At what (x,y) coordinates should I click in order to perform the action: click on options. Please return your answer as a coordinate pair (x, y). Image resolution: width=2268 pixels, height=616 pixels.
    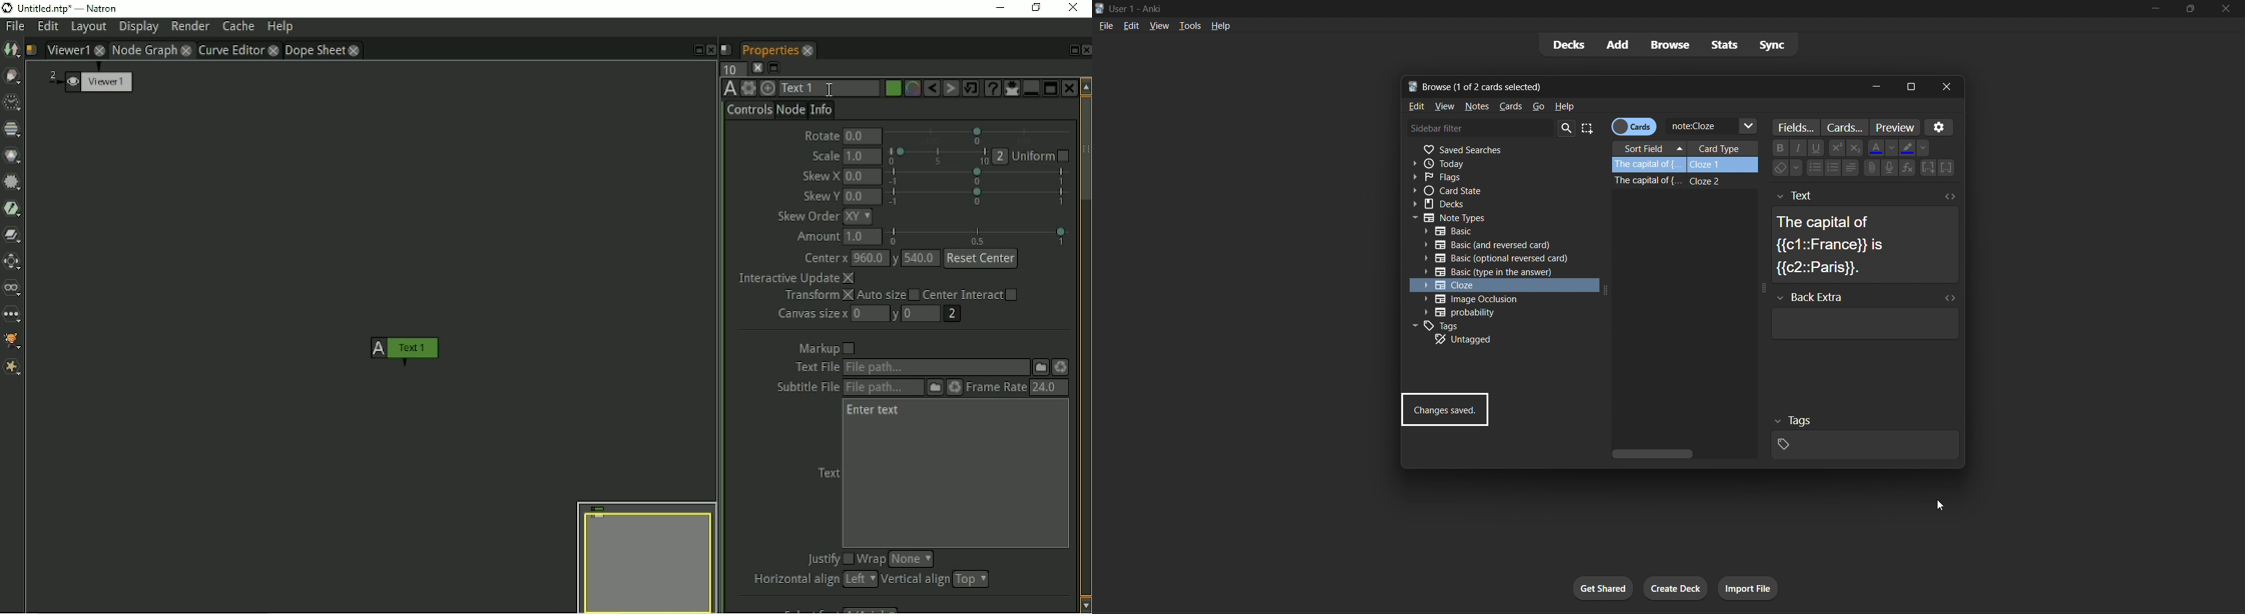
    Looking at the image, I should click on (1942, 127).